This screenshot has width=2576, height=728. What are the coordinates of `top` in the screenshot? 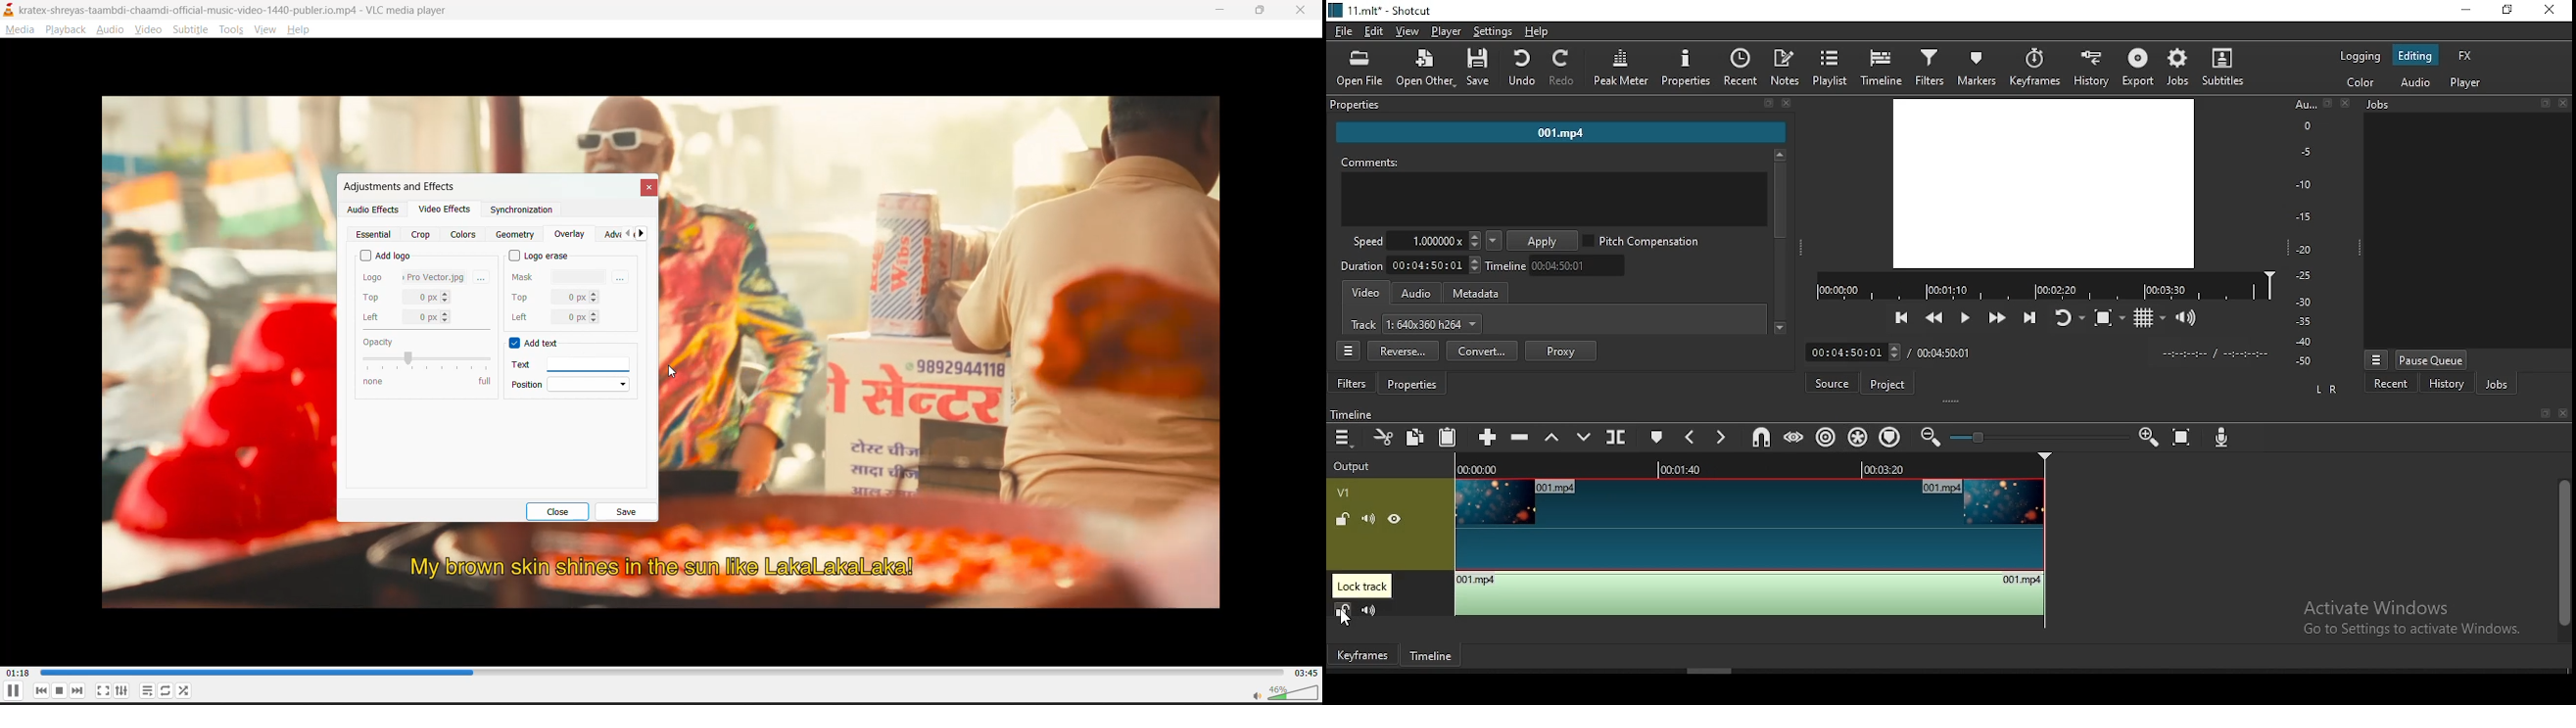 It's located at (407, 297).